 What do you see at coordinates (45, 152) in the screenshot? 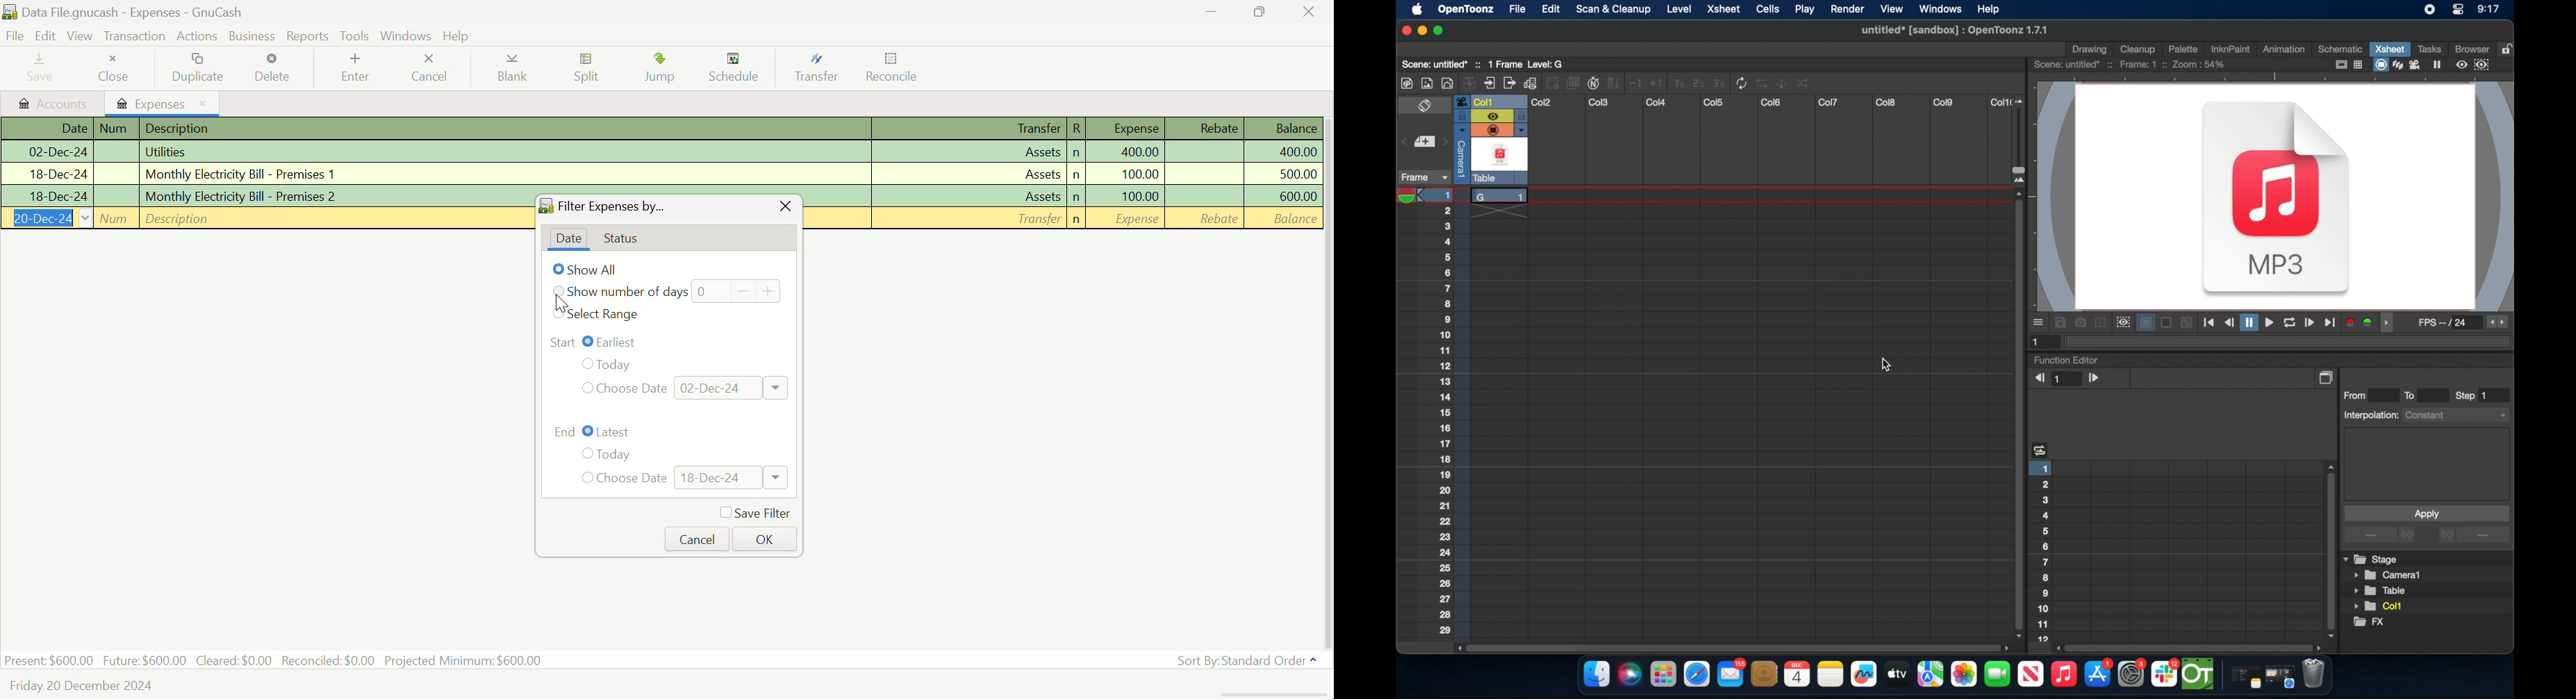
I see `Date` at bounding box center [45, 152].